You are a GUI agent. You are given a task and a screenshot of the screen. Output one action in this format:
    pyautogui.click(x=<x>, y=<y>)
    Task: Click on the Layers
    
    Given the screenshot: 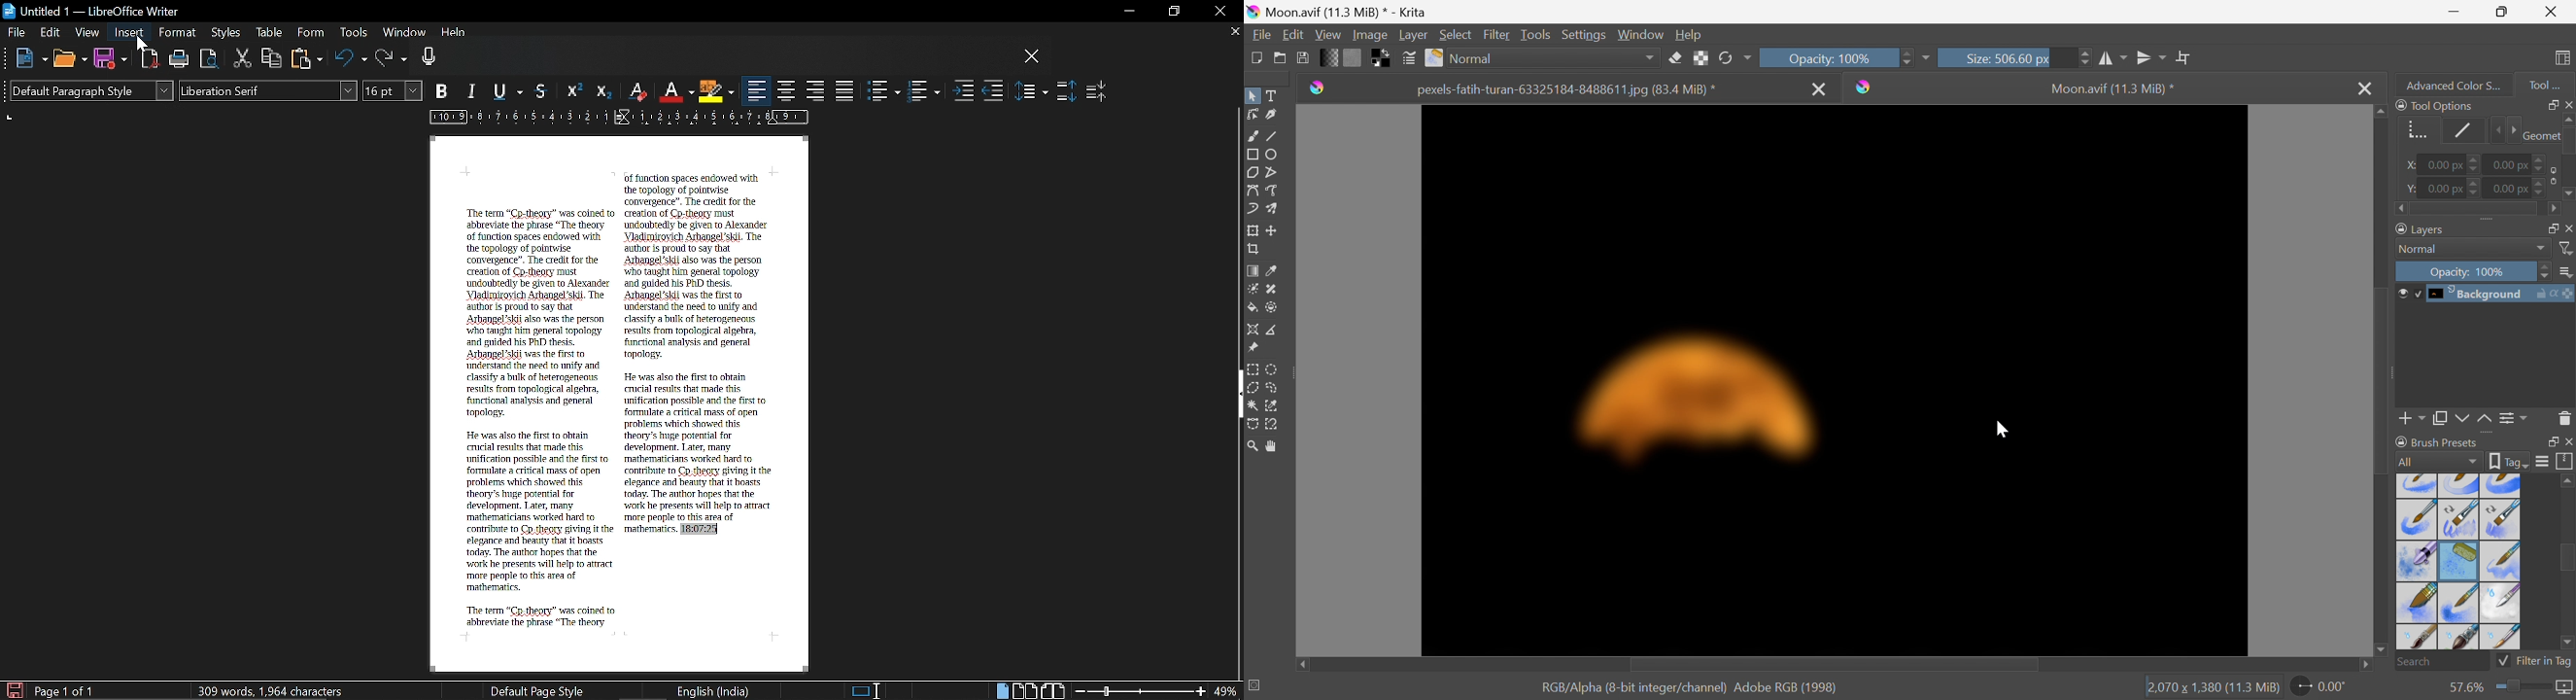 What is the action you would take?
    pyautogui.click(x=2418, y=229)
    